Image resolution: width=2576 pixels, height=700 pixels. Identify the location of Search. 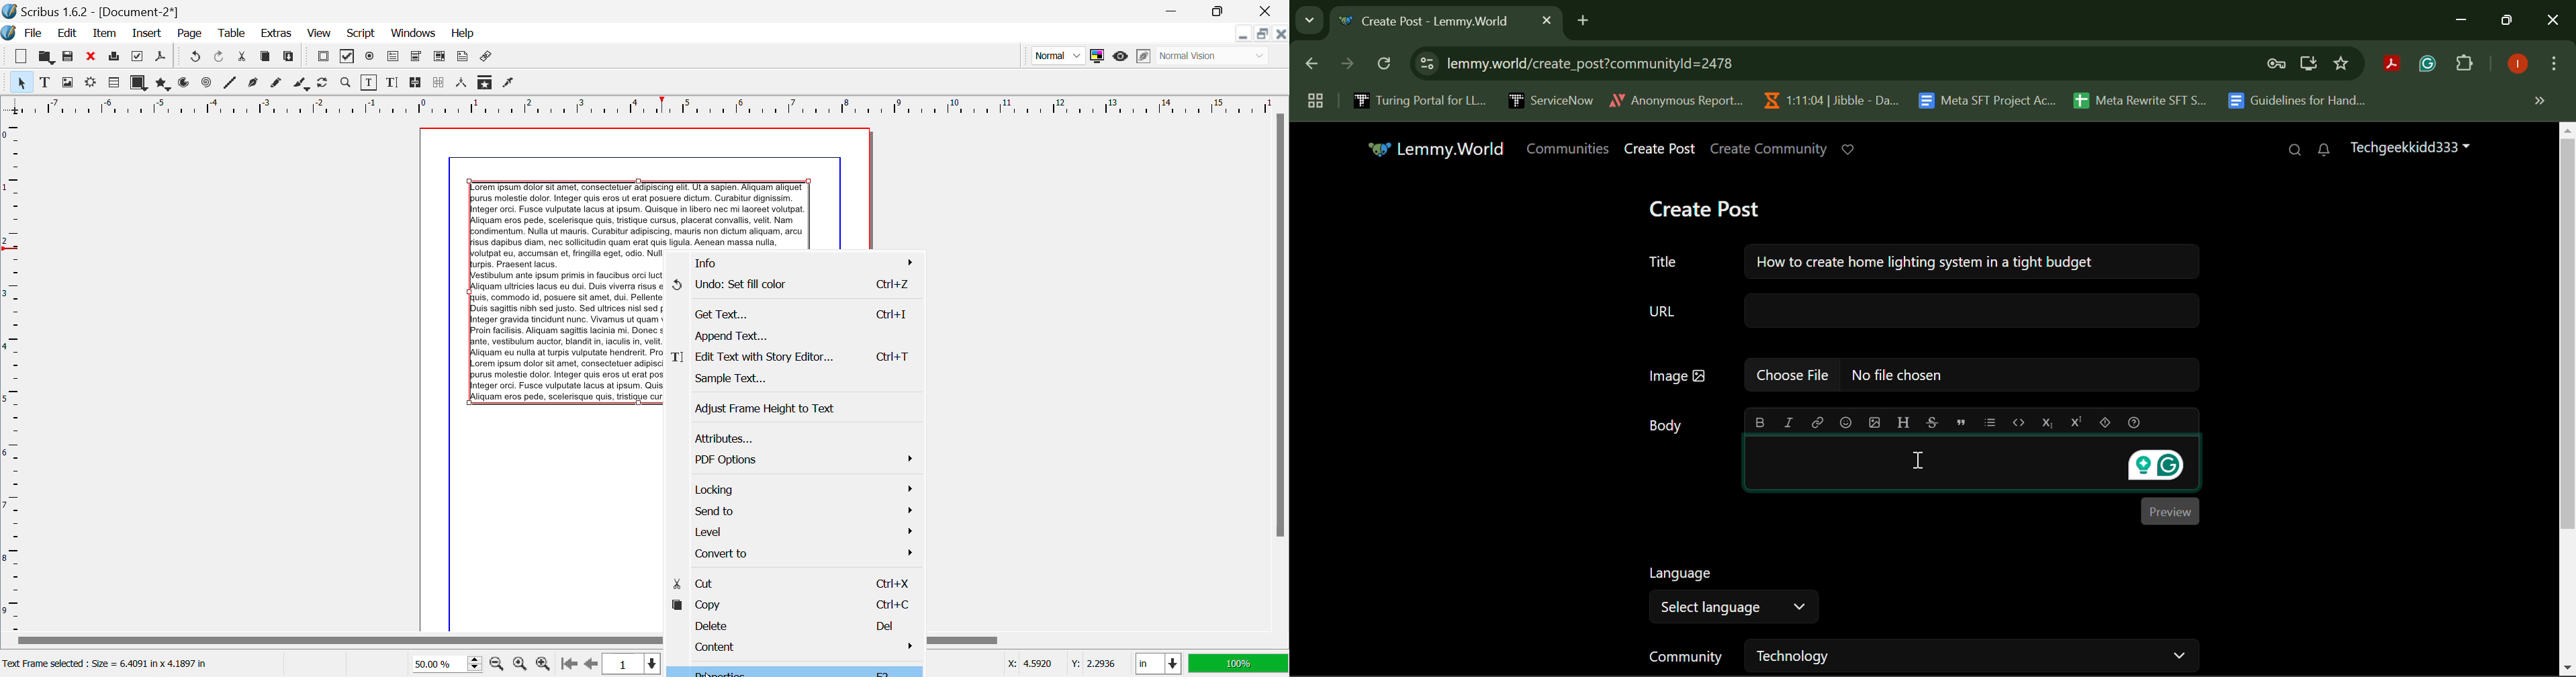
(2295, 151).